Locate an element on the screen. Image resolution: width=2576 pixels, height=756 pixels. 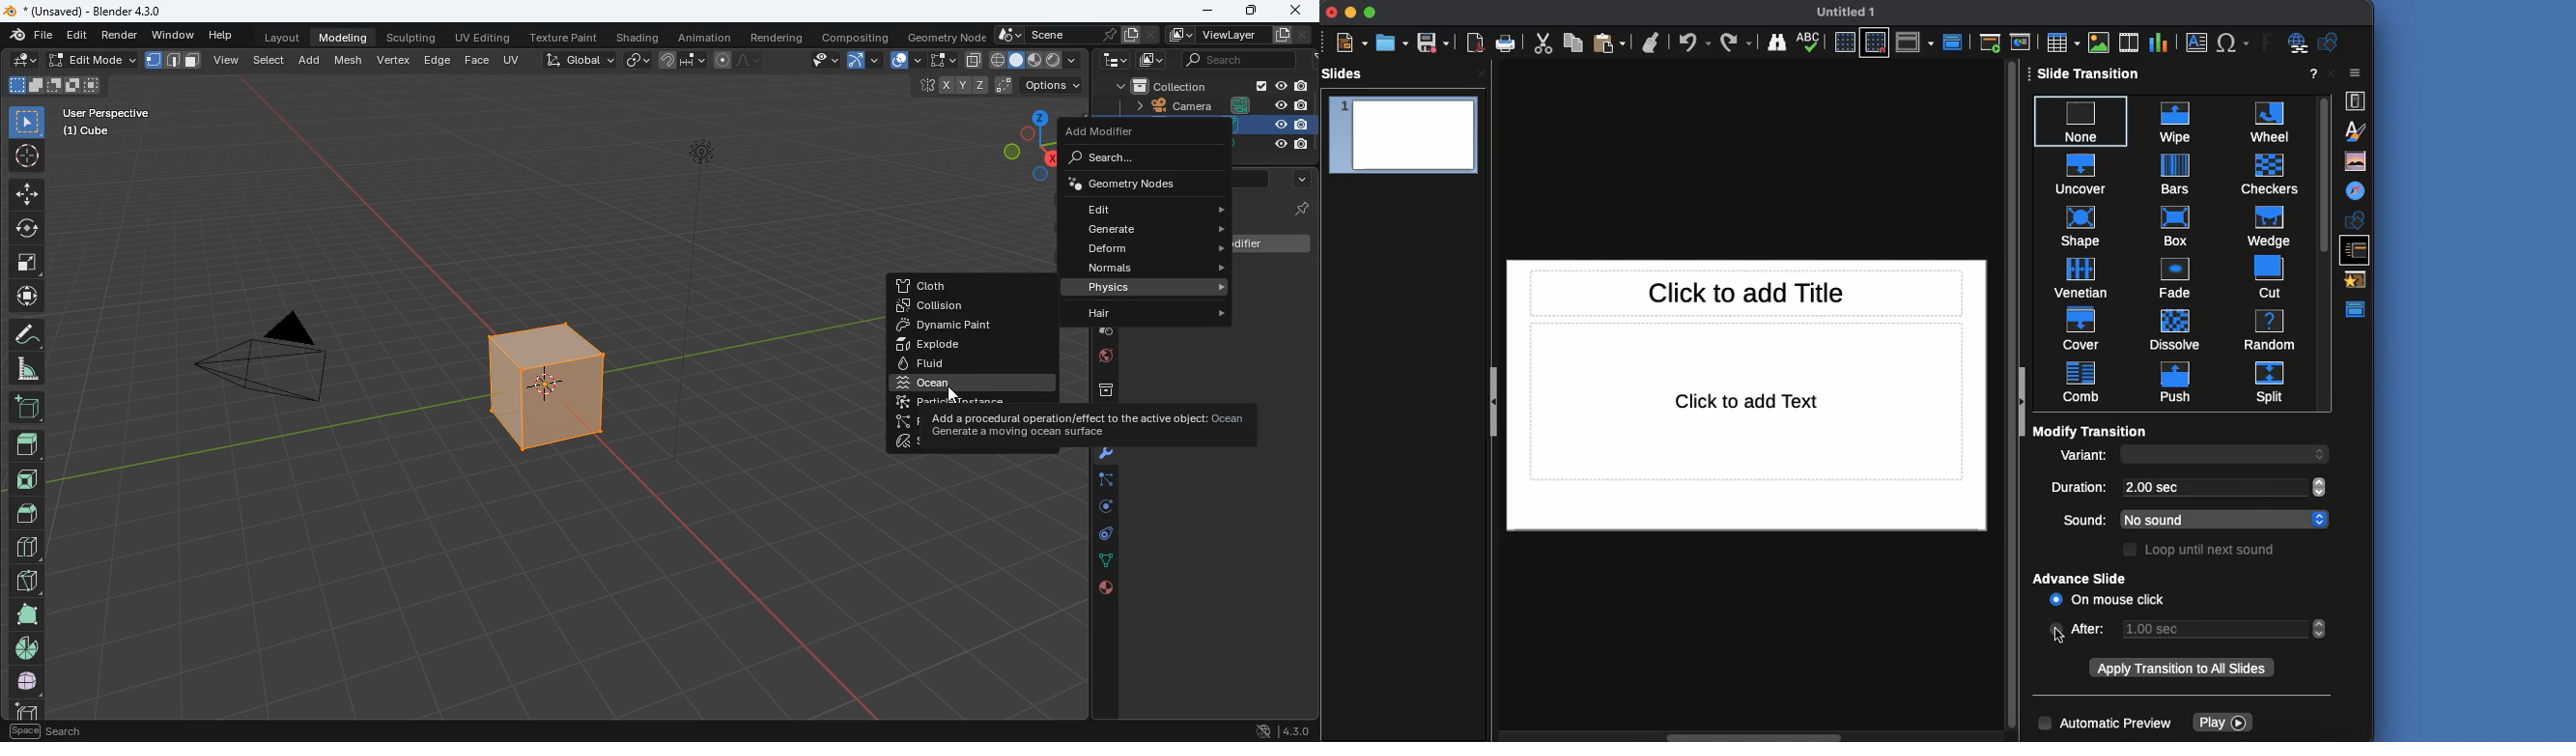
animation is located at coordinates (706, 35).